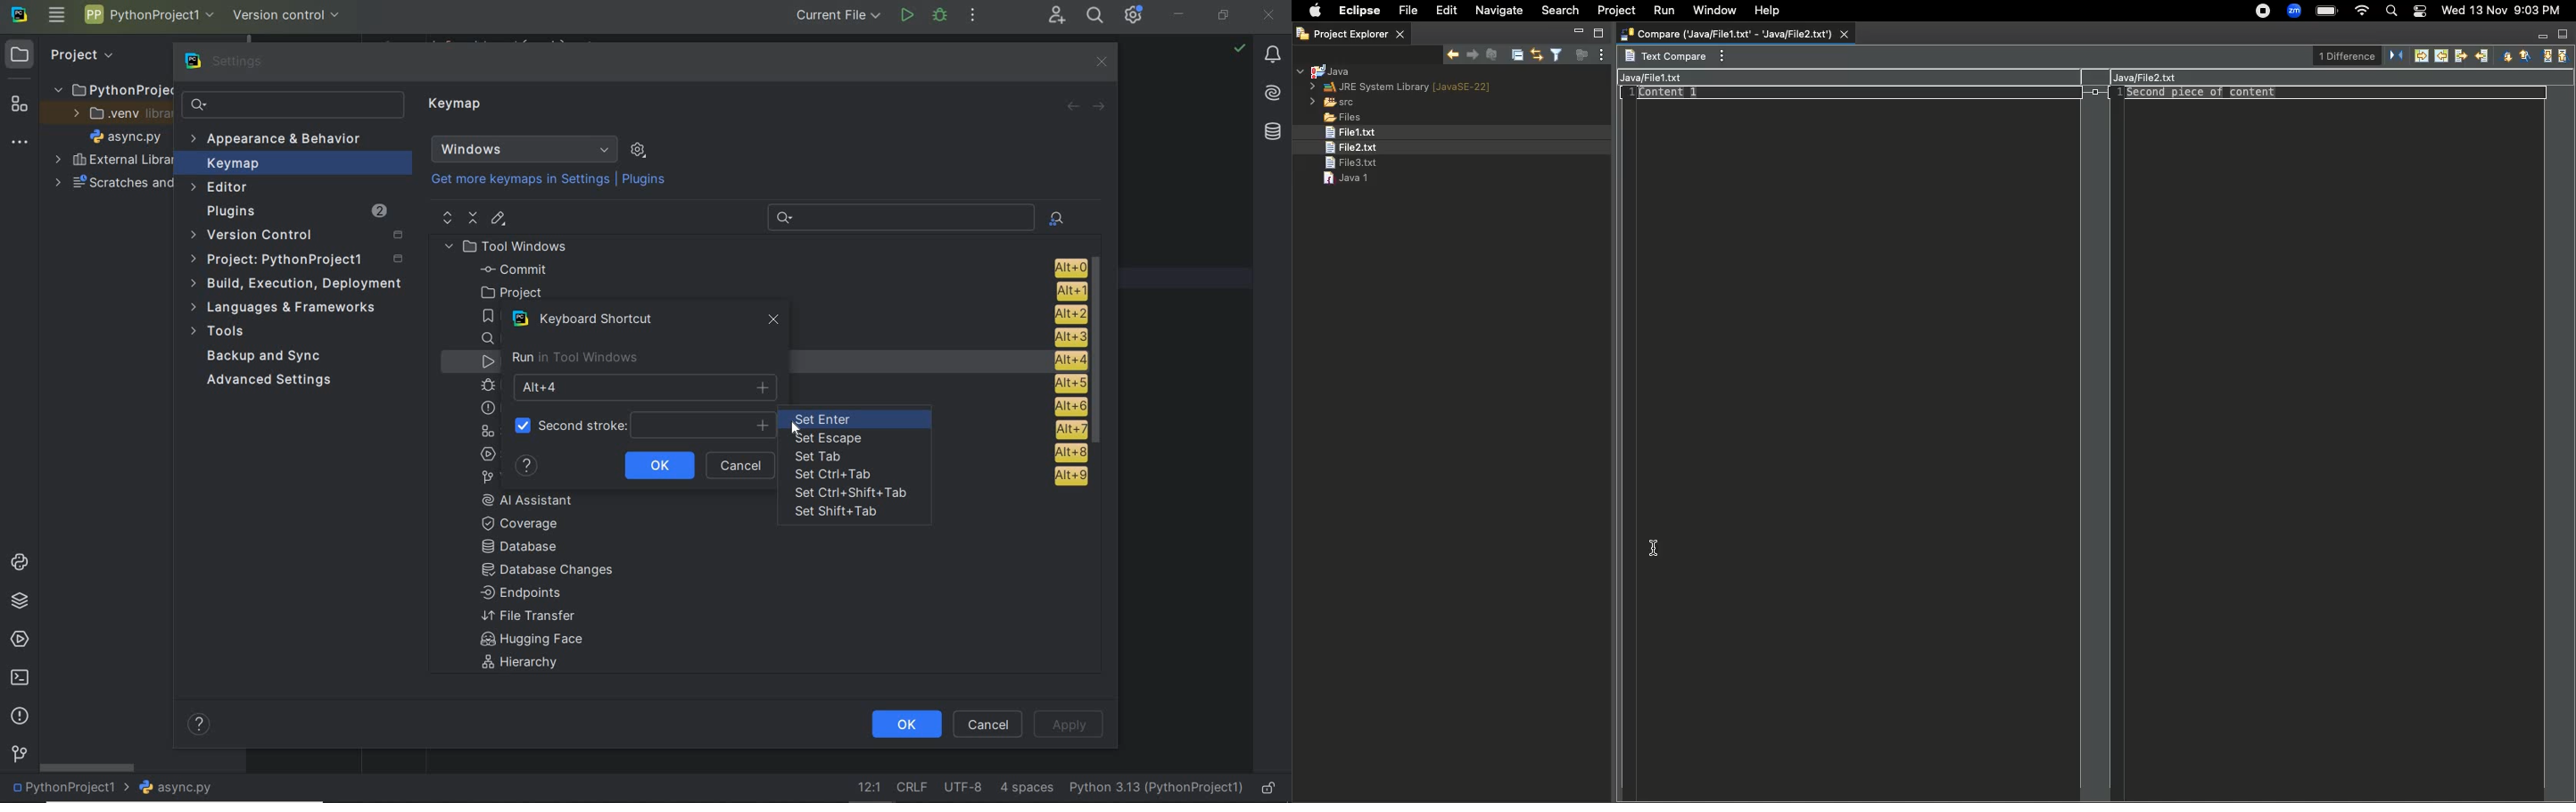  Describe the element at coordinates (125, 136) in the screenshot. I see `file name` at that location.